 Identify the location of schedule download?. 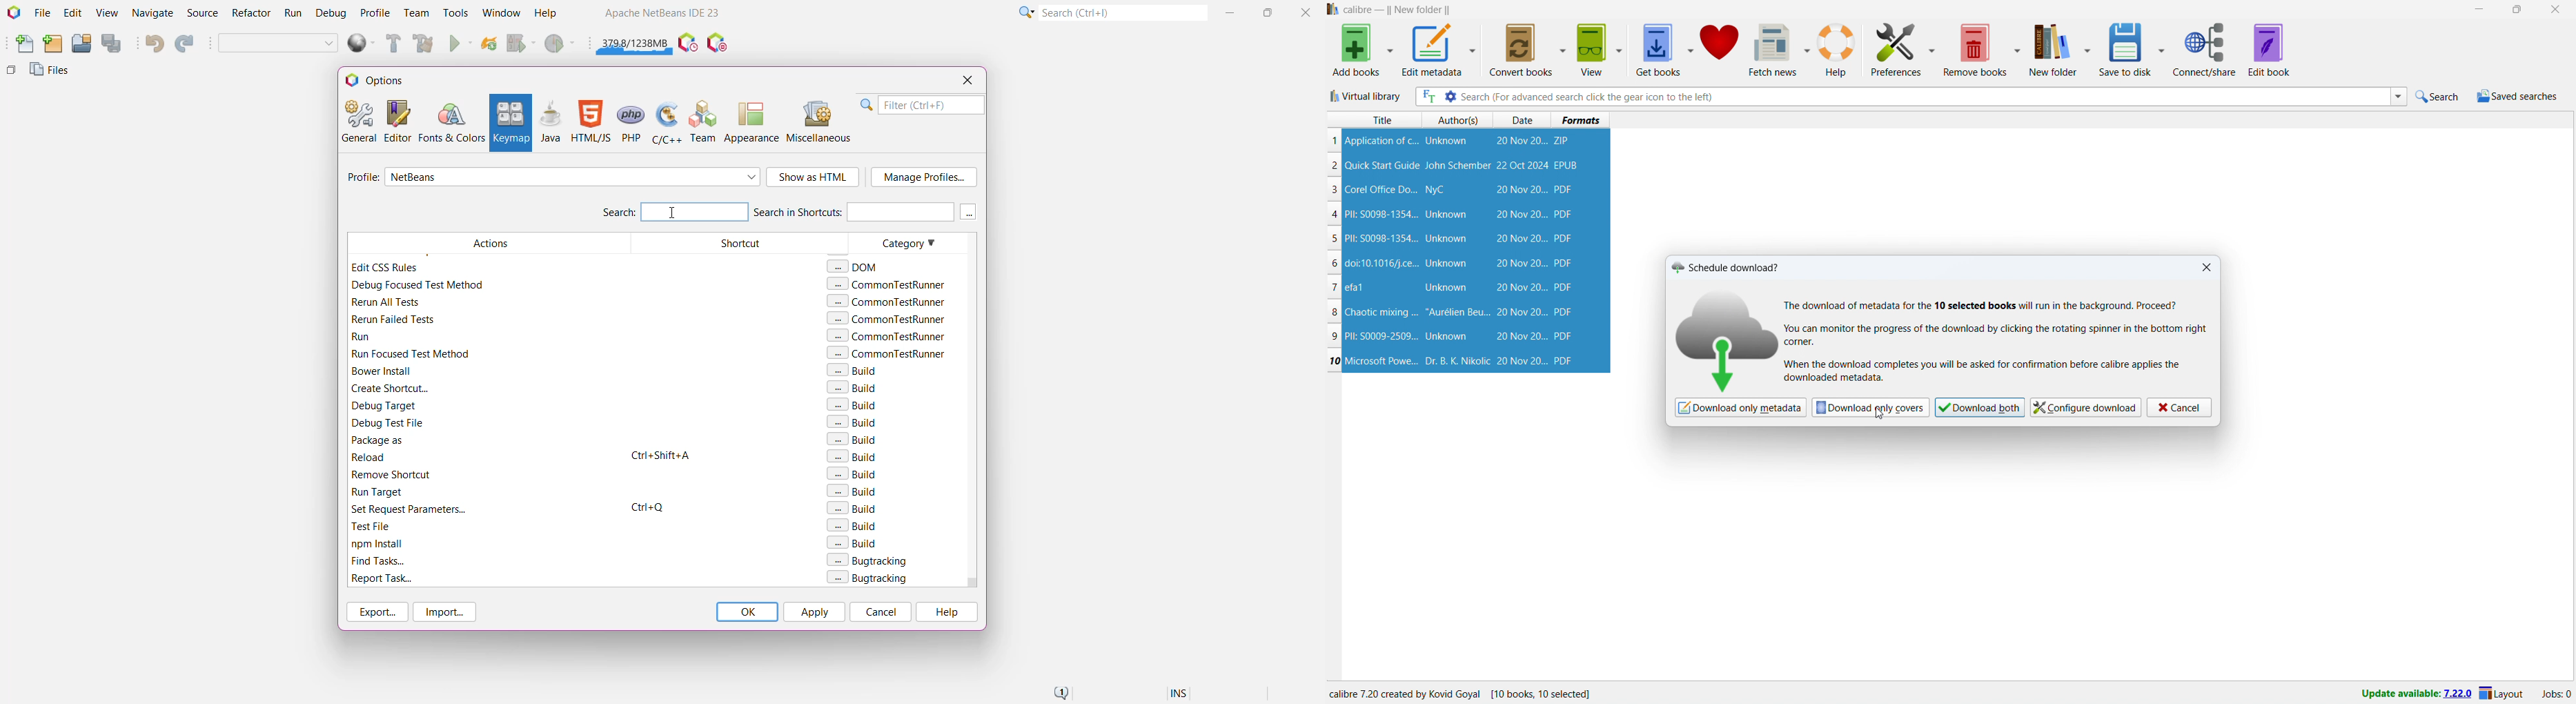
(1726, 267).